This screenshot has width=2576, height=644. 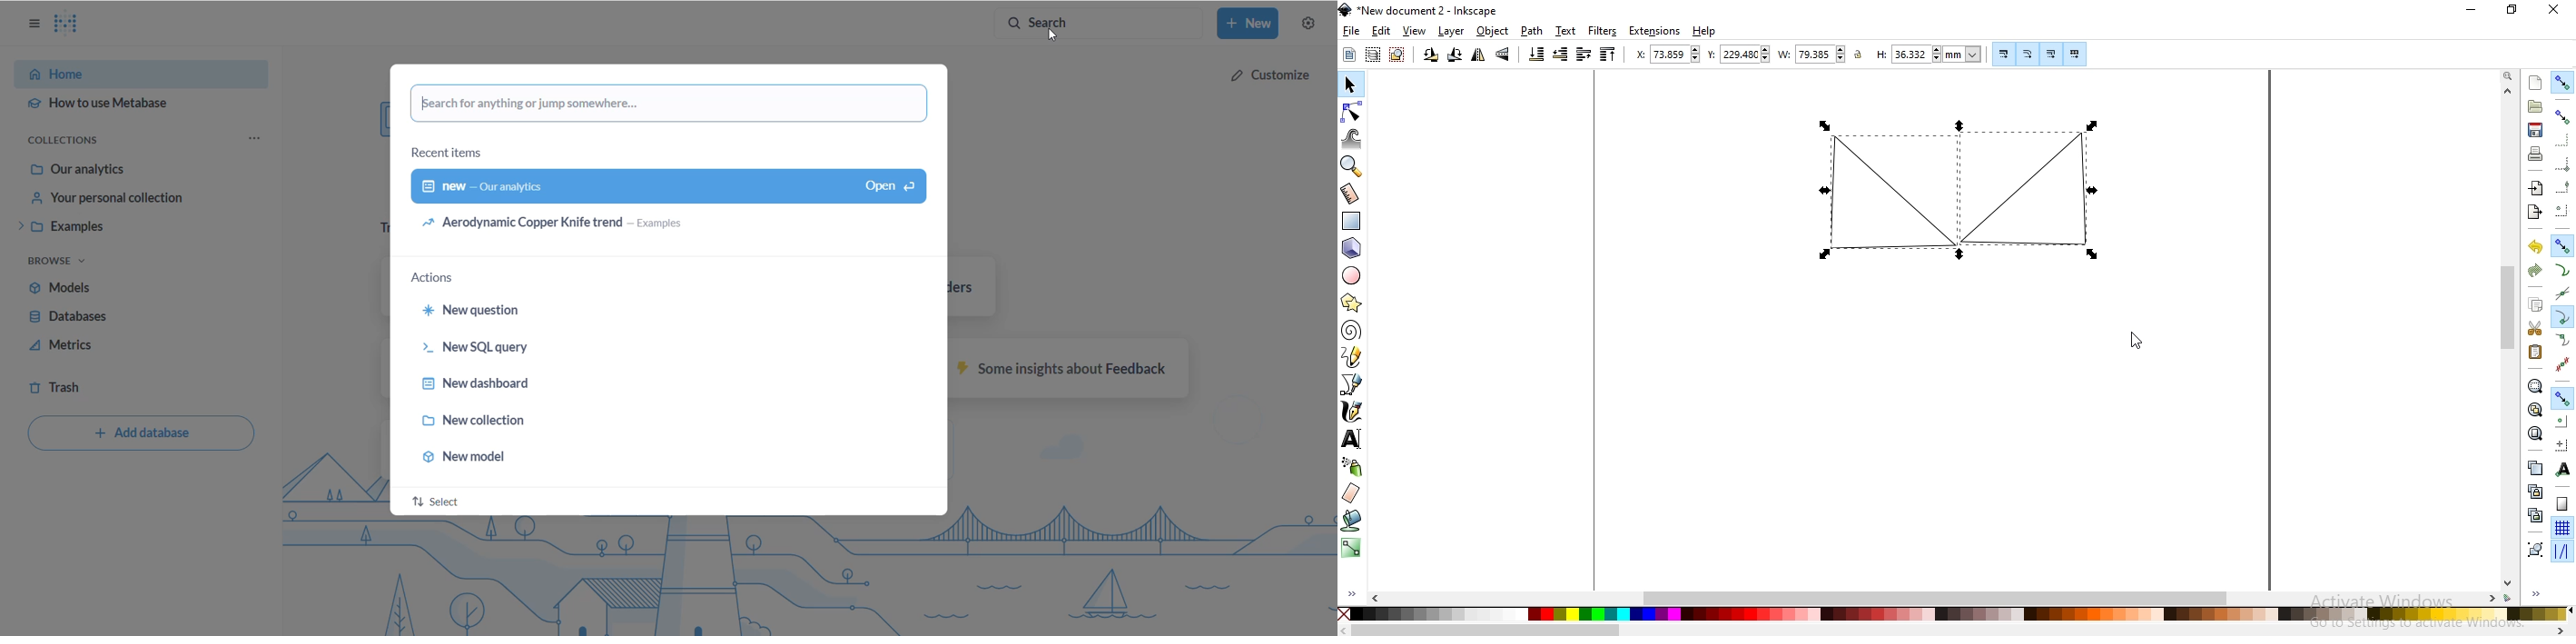 I want to click on snap an items rotation center, so click(x=2561, y=444).